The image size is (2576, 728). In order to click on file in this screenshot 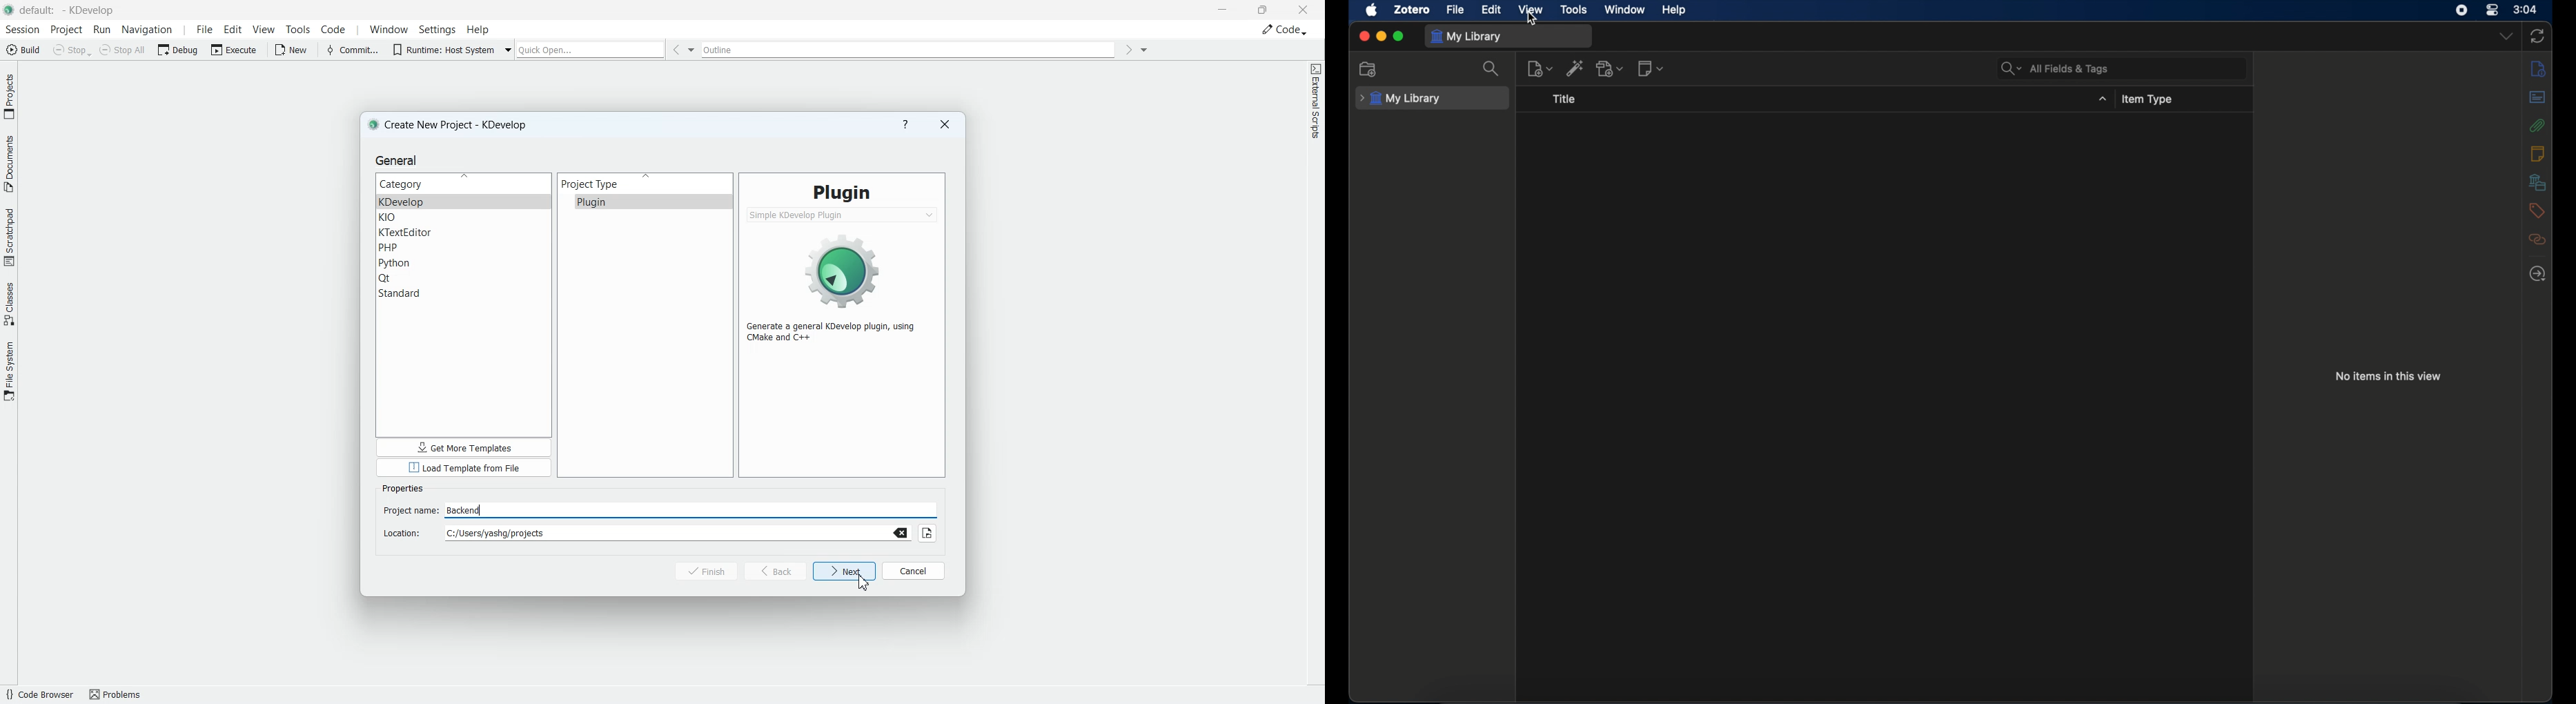, I will do `click(1455, 9)`.